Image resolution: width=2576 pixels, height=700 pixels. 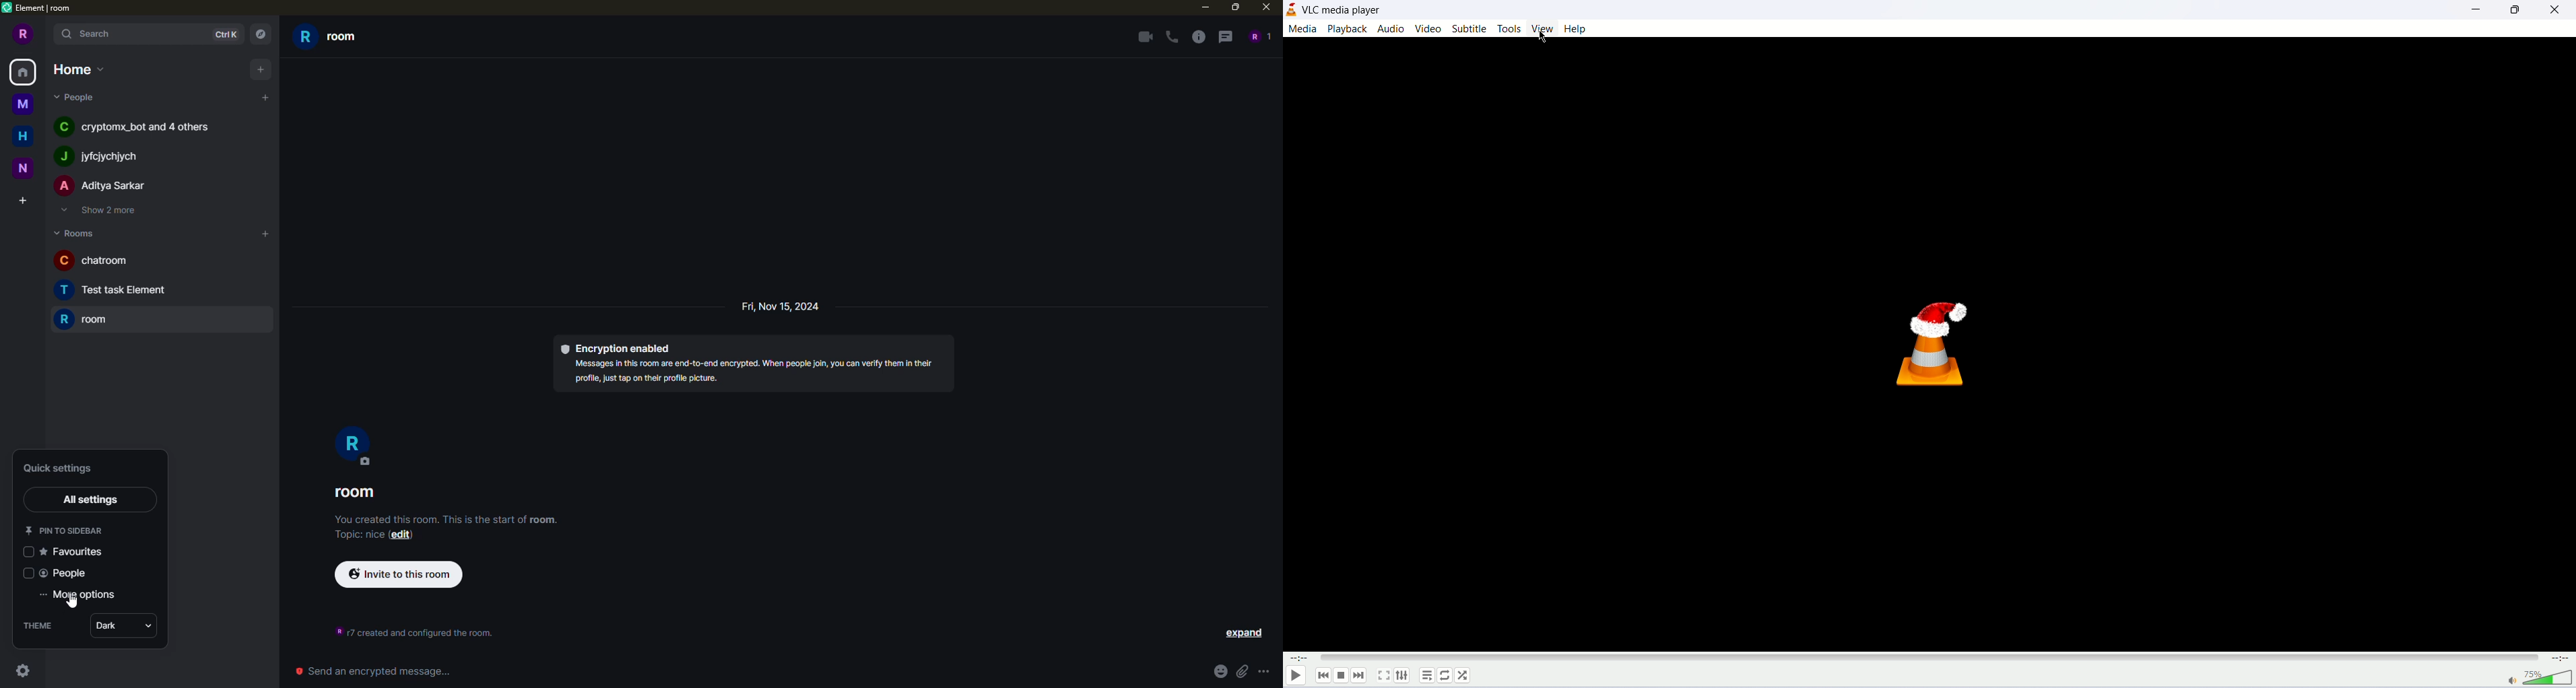 What do you see at coordinates (29, 573) in the screenshot?
I see `select` at bounding box center [29, 573].